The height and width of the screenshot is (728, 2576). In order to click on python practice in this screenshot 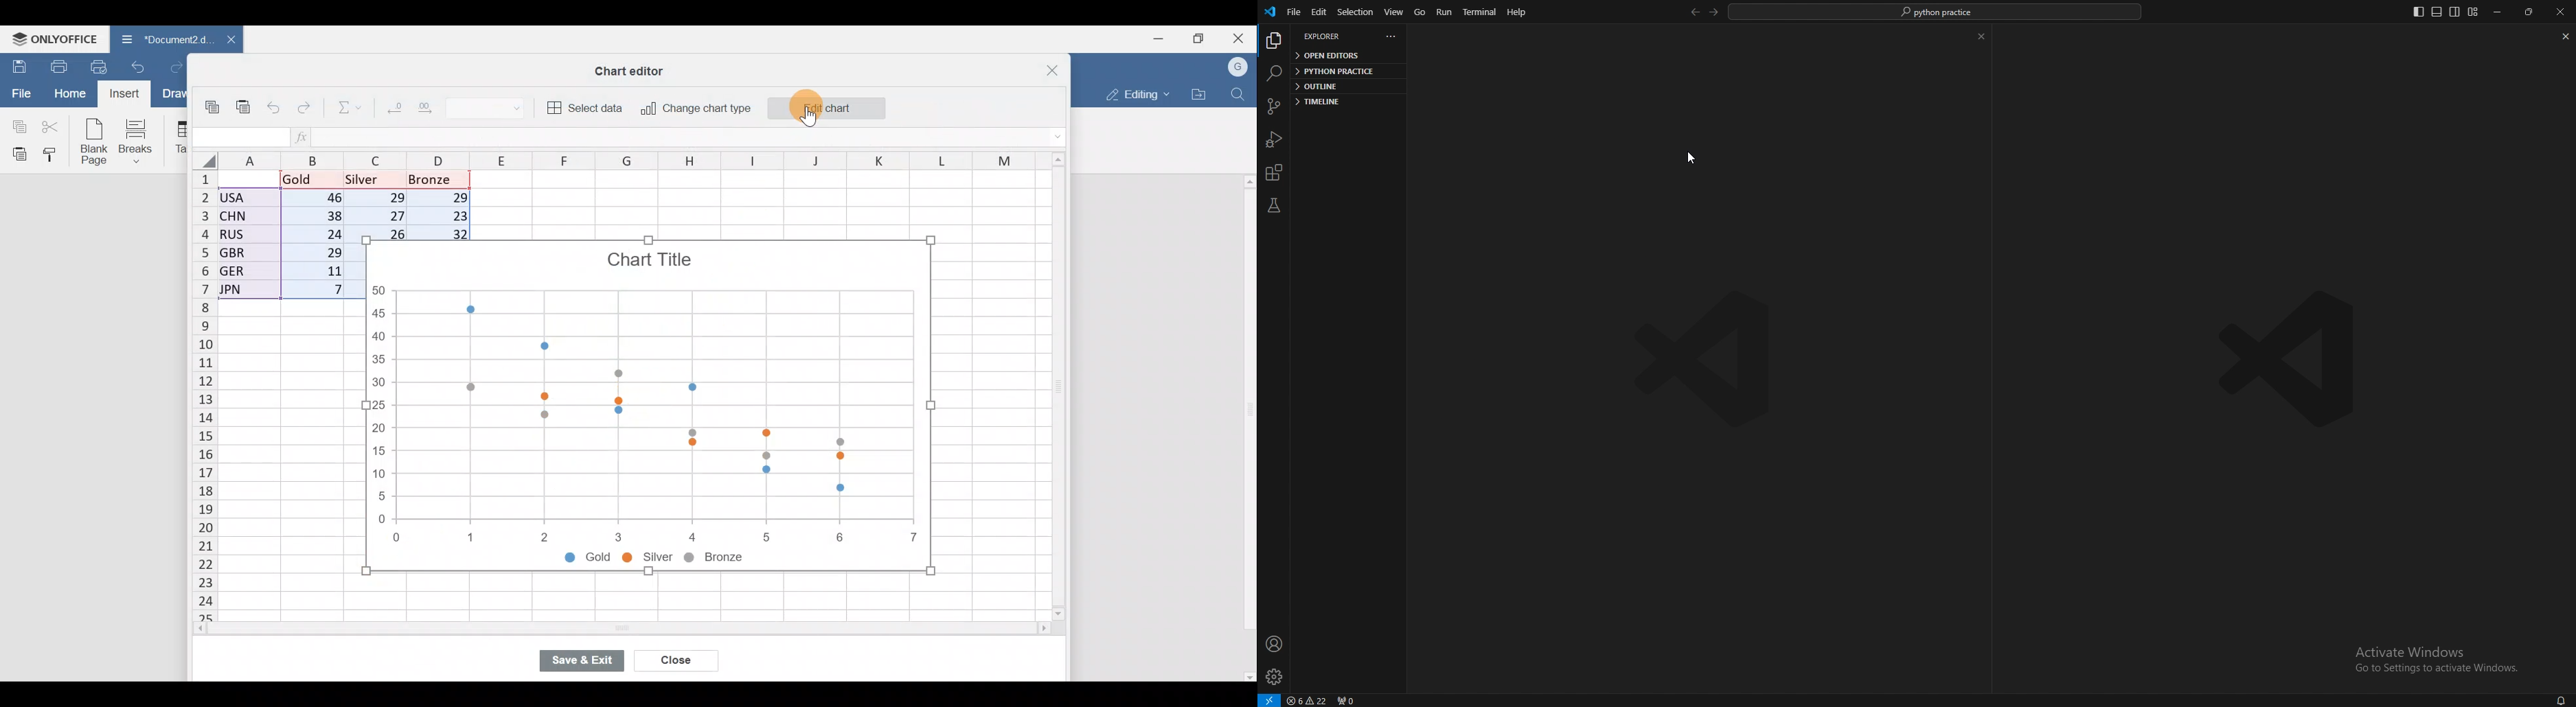, I will do `click(1343, 70)`.